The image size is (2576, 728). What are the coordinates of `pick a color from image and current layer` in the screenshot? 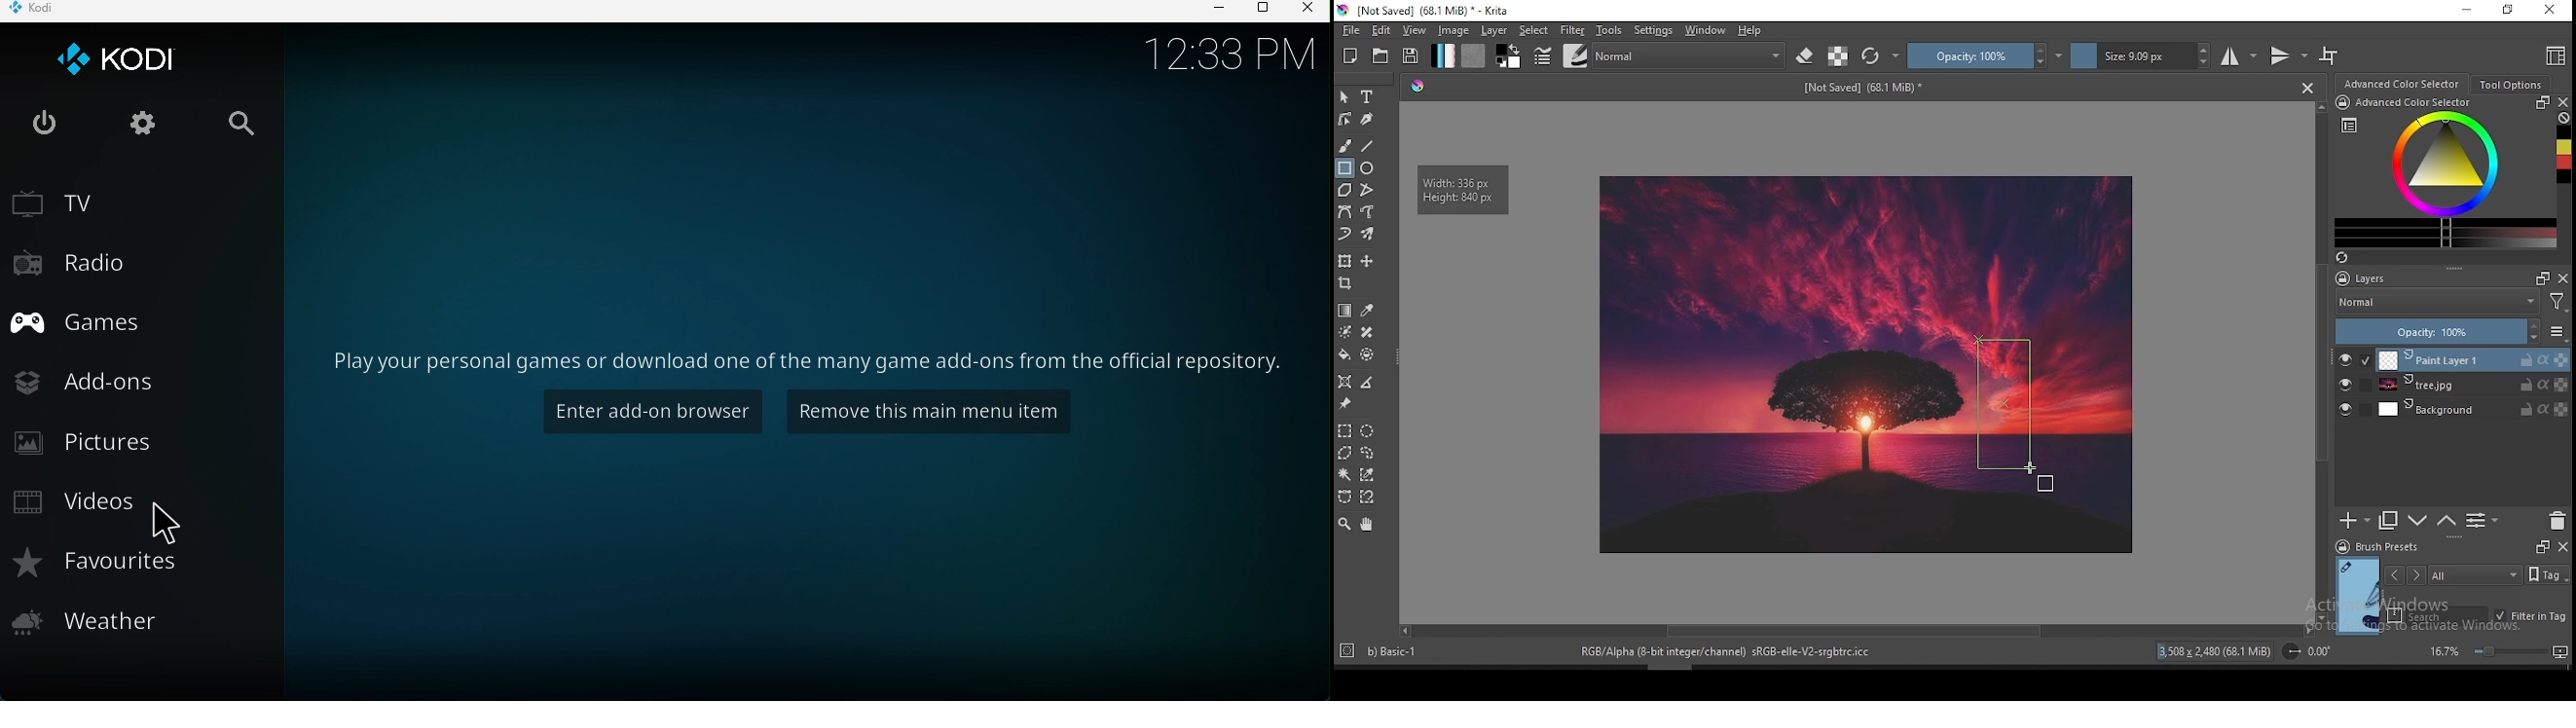 It's located at (1367, 310).